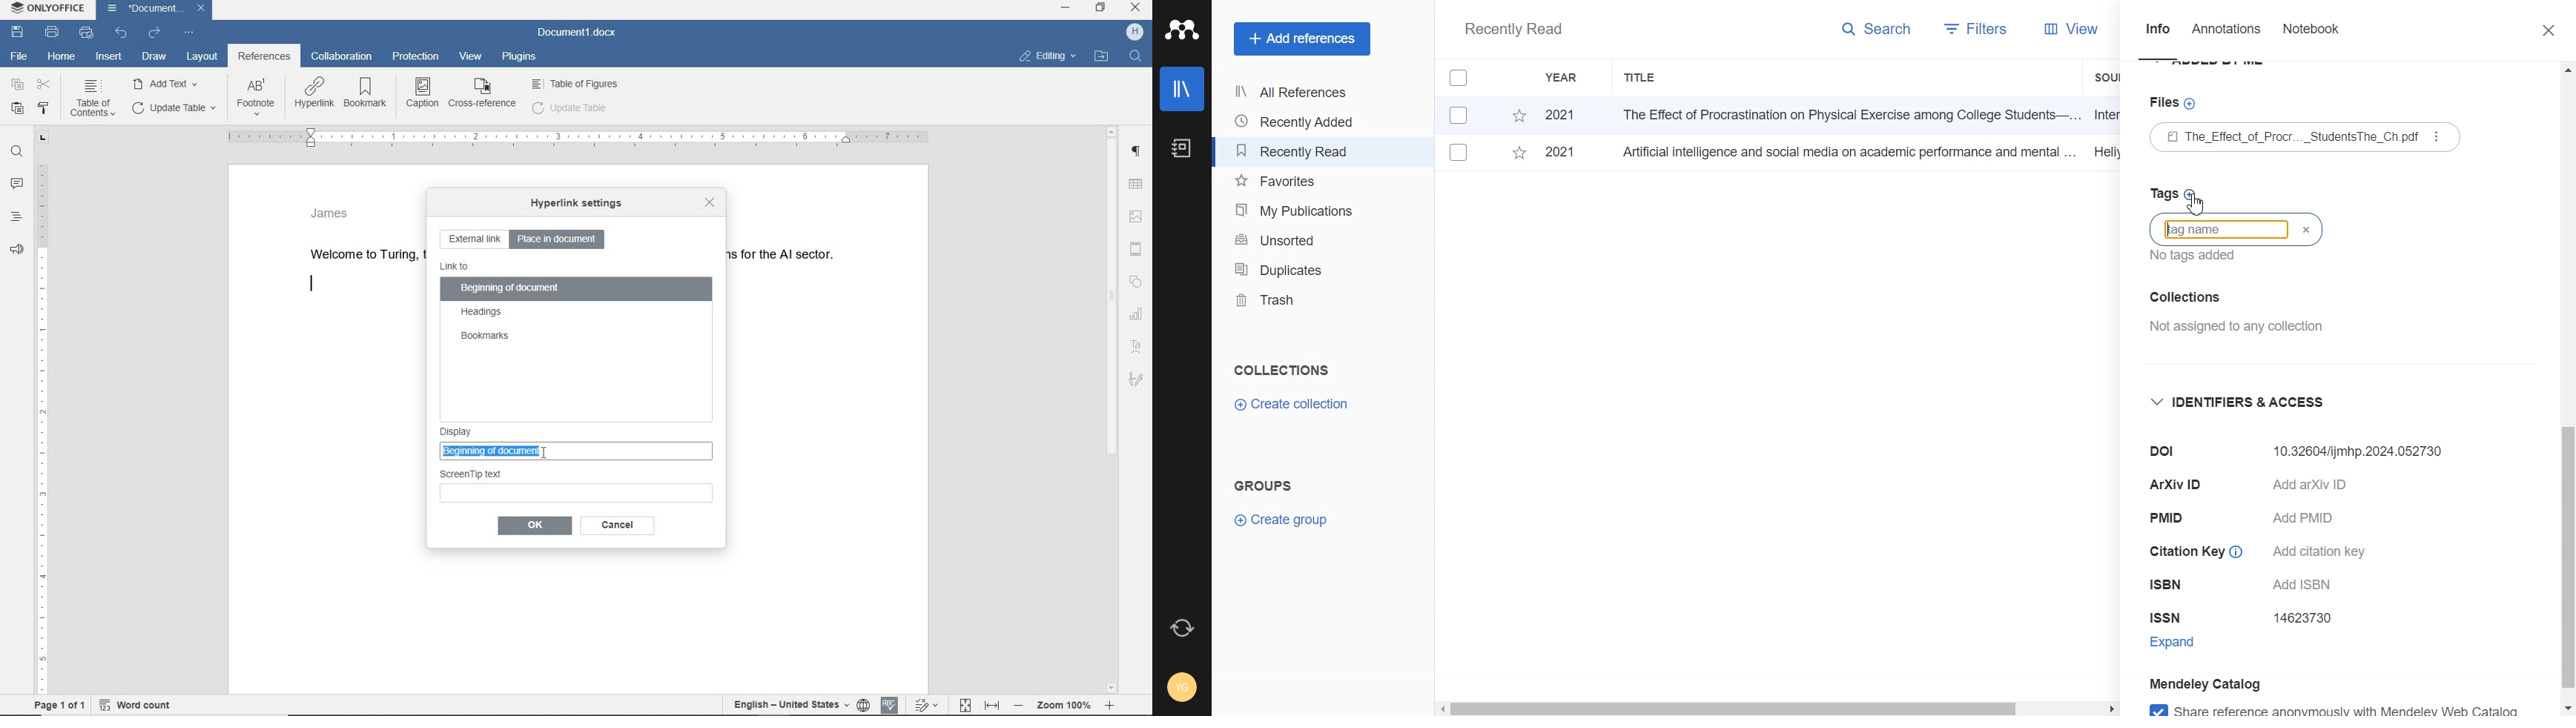  Describe the element at coordinates (172, 108) in the screenshot. I see `UPDATE TASK` at that location.